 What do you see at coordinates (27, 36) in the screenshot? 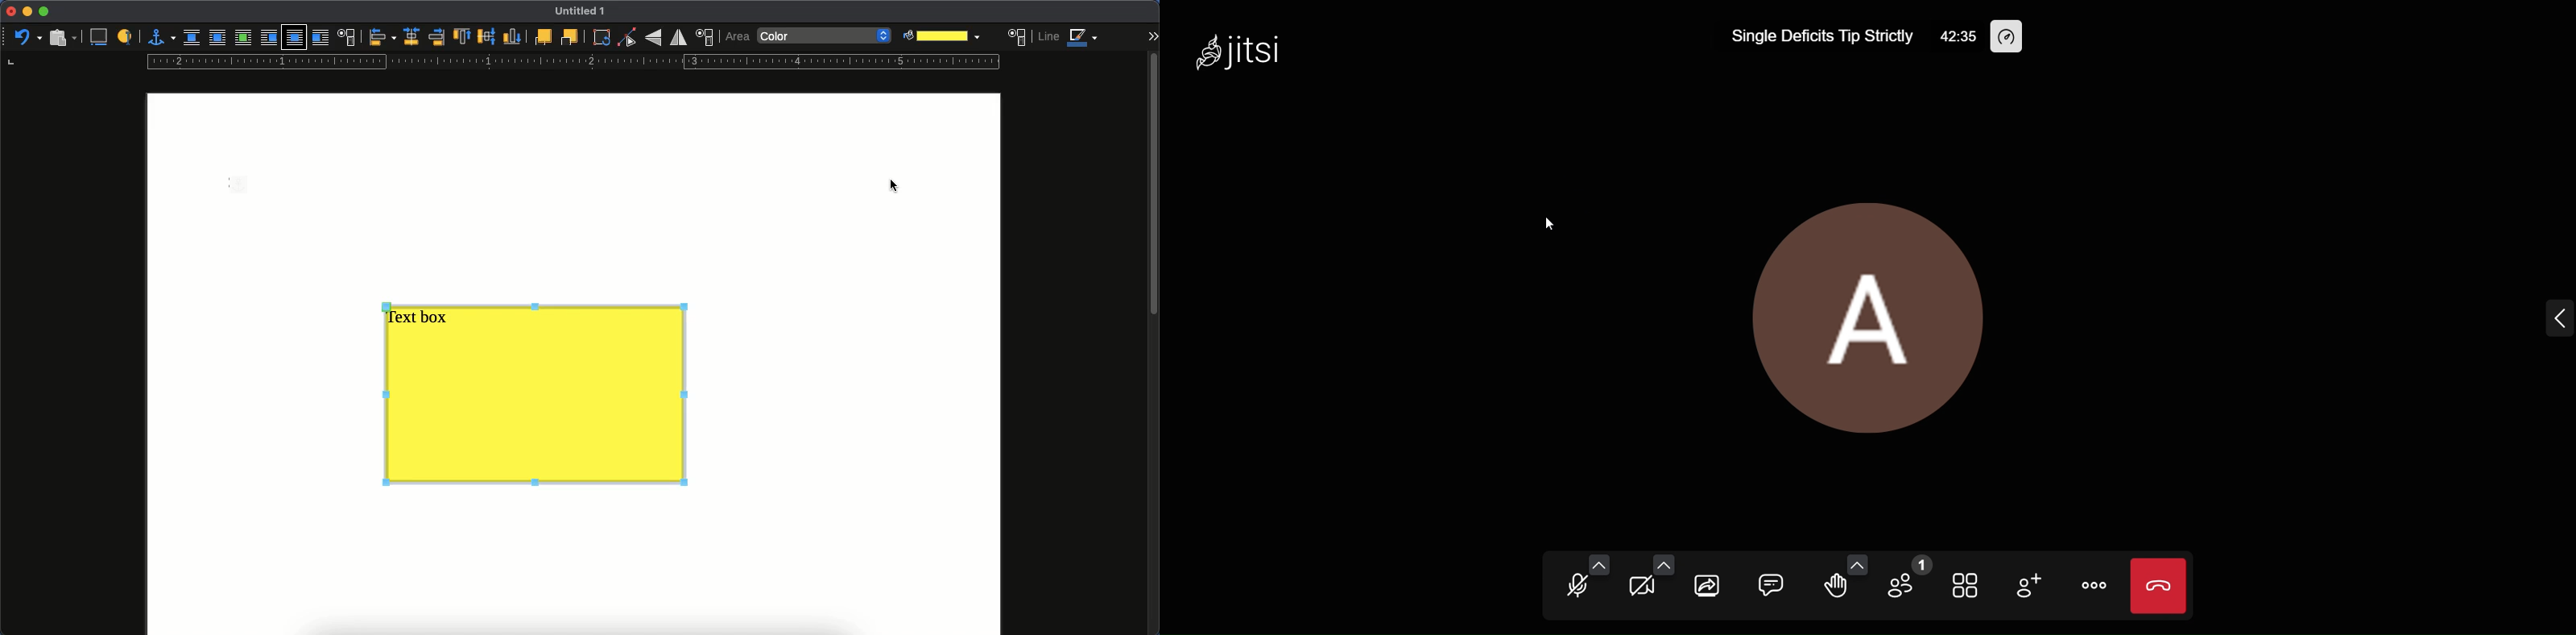
I see `undo` at bounding box center [27, 36].